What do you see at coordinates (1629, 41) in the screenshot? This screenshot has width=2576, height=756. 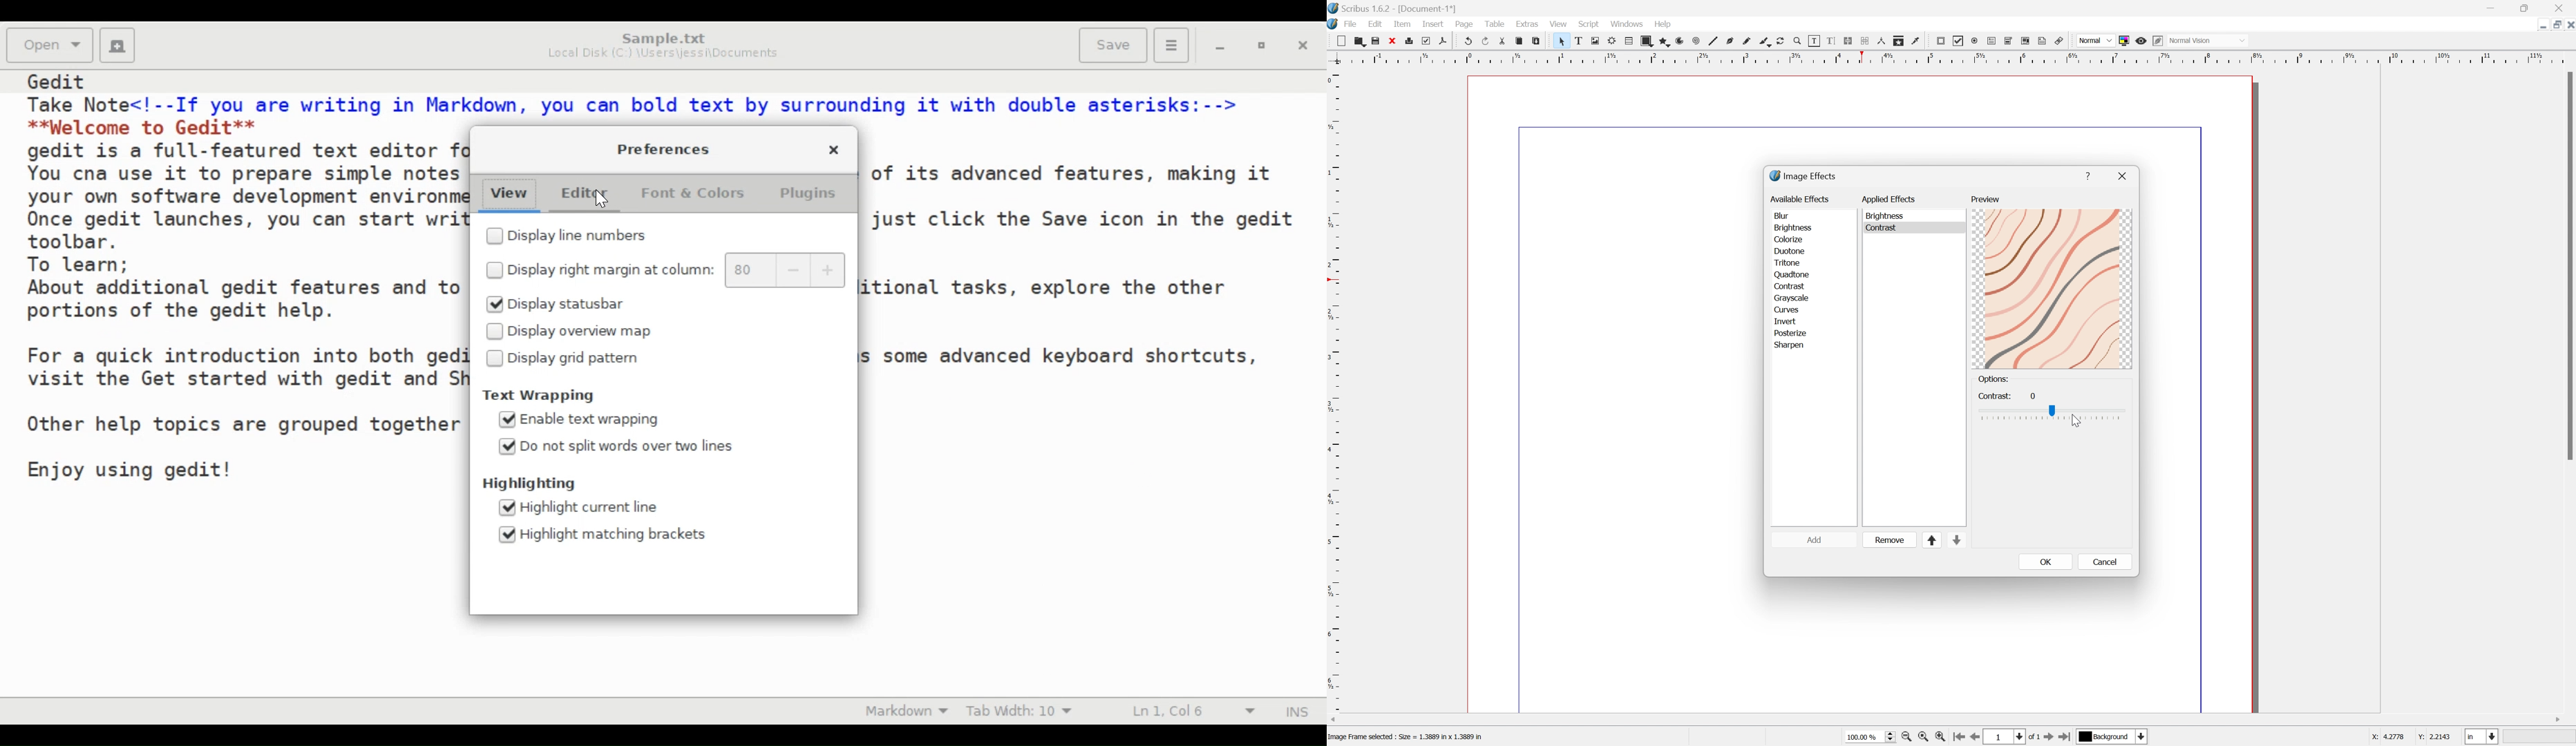 I see `Table` at bounding box center [1629, 41].